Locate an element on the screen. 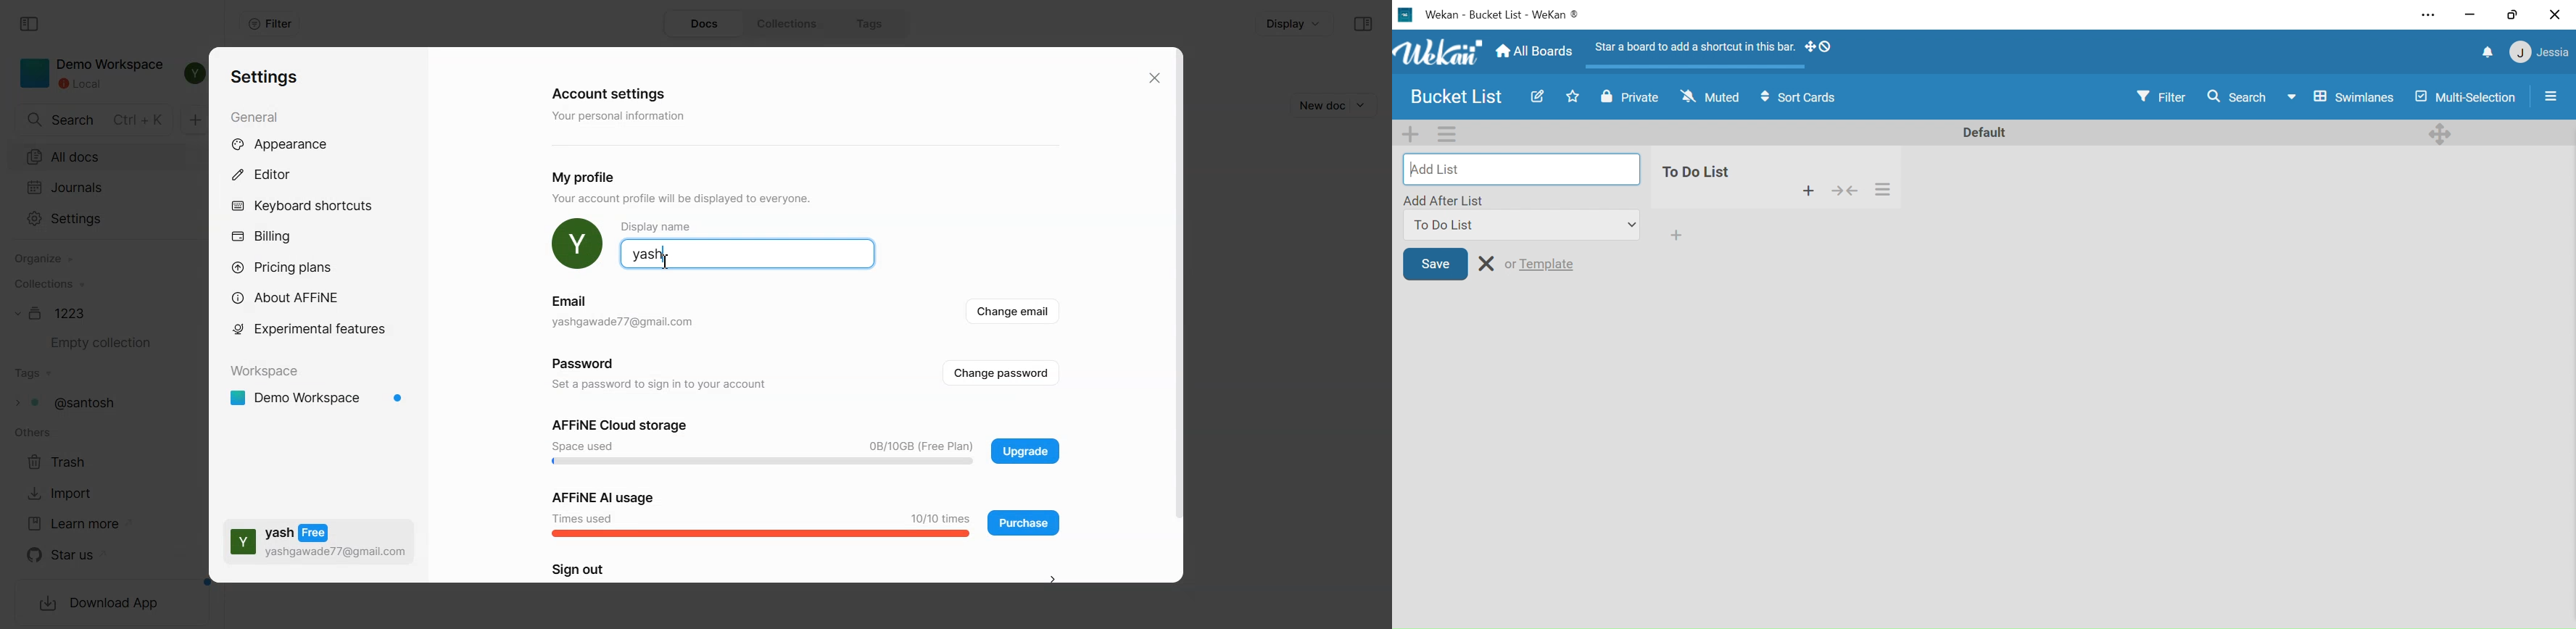 This screenshot has height=644, width=2576. Appearance is located at coordinates (295, 145).